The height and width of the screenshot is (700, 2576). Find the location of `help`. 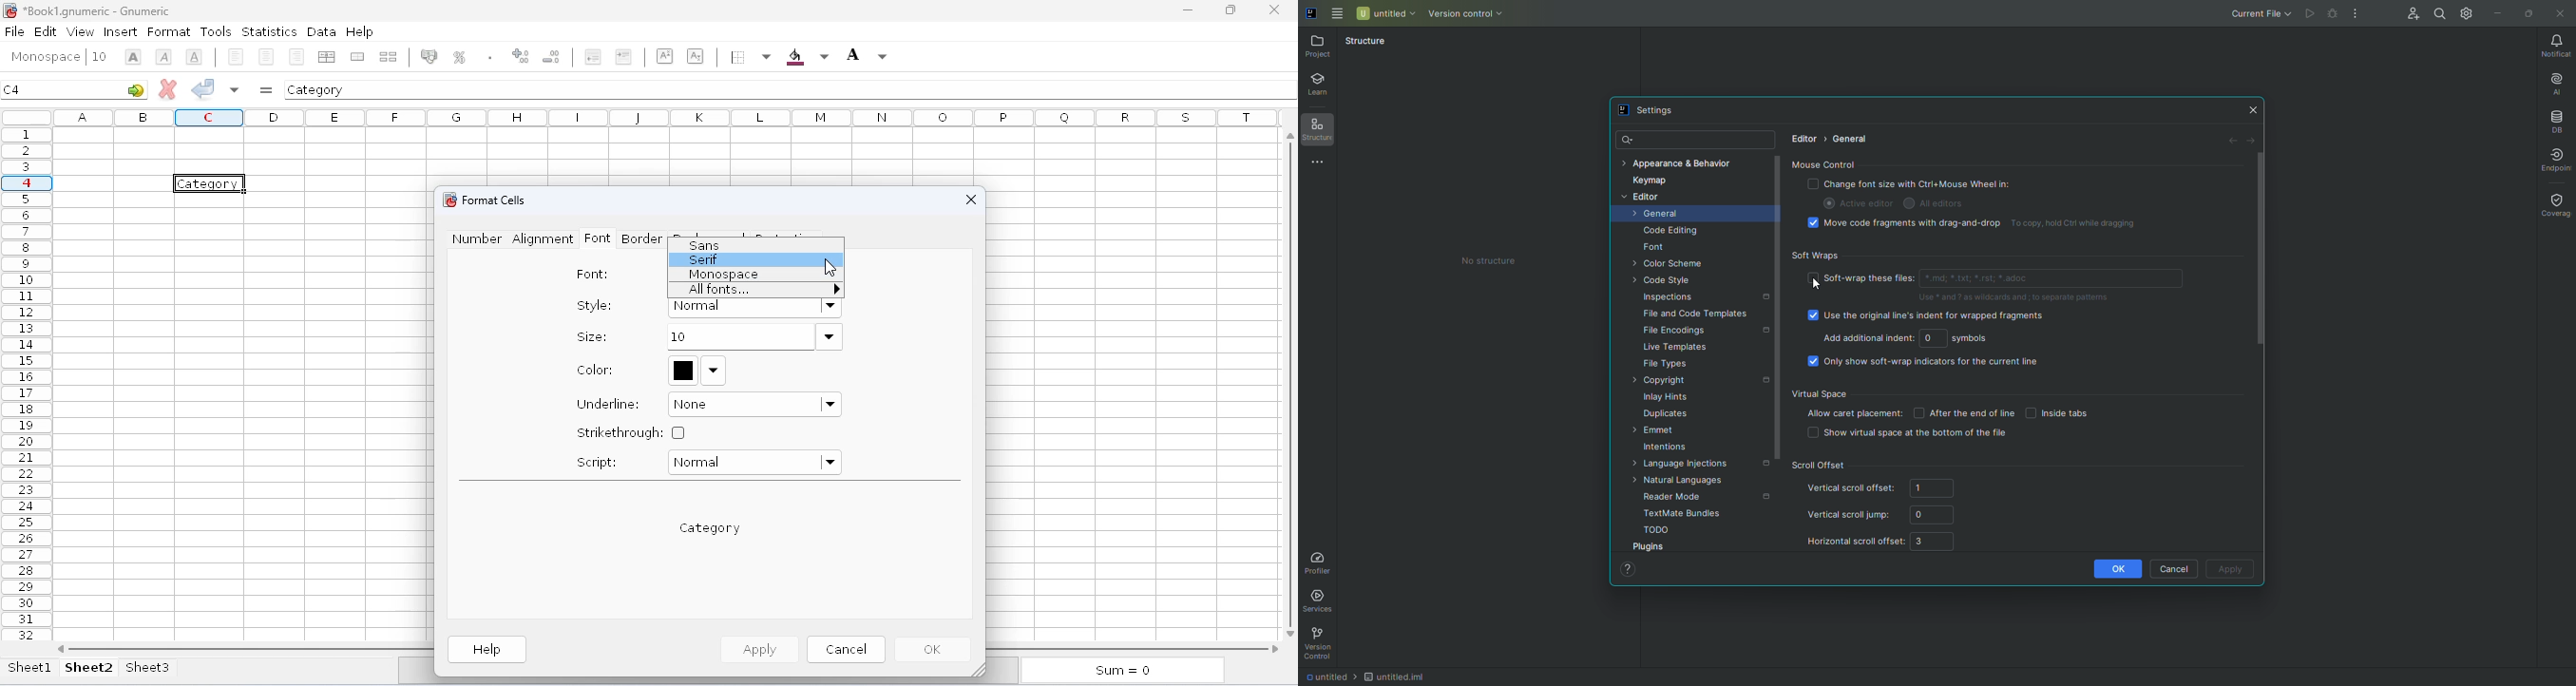

help is located at coordinates (359, 30).